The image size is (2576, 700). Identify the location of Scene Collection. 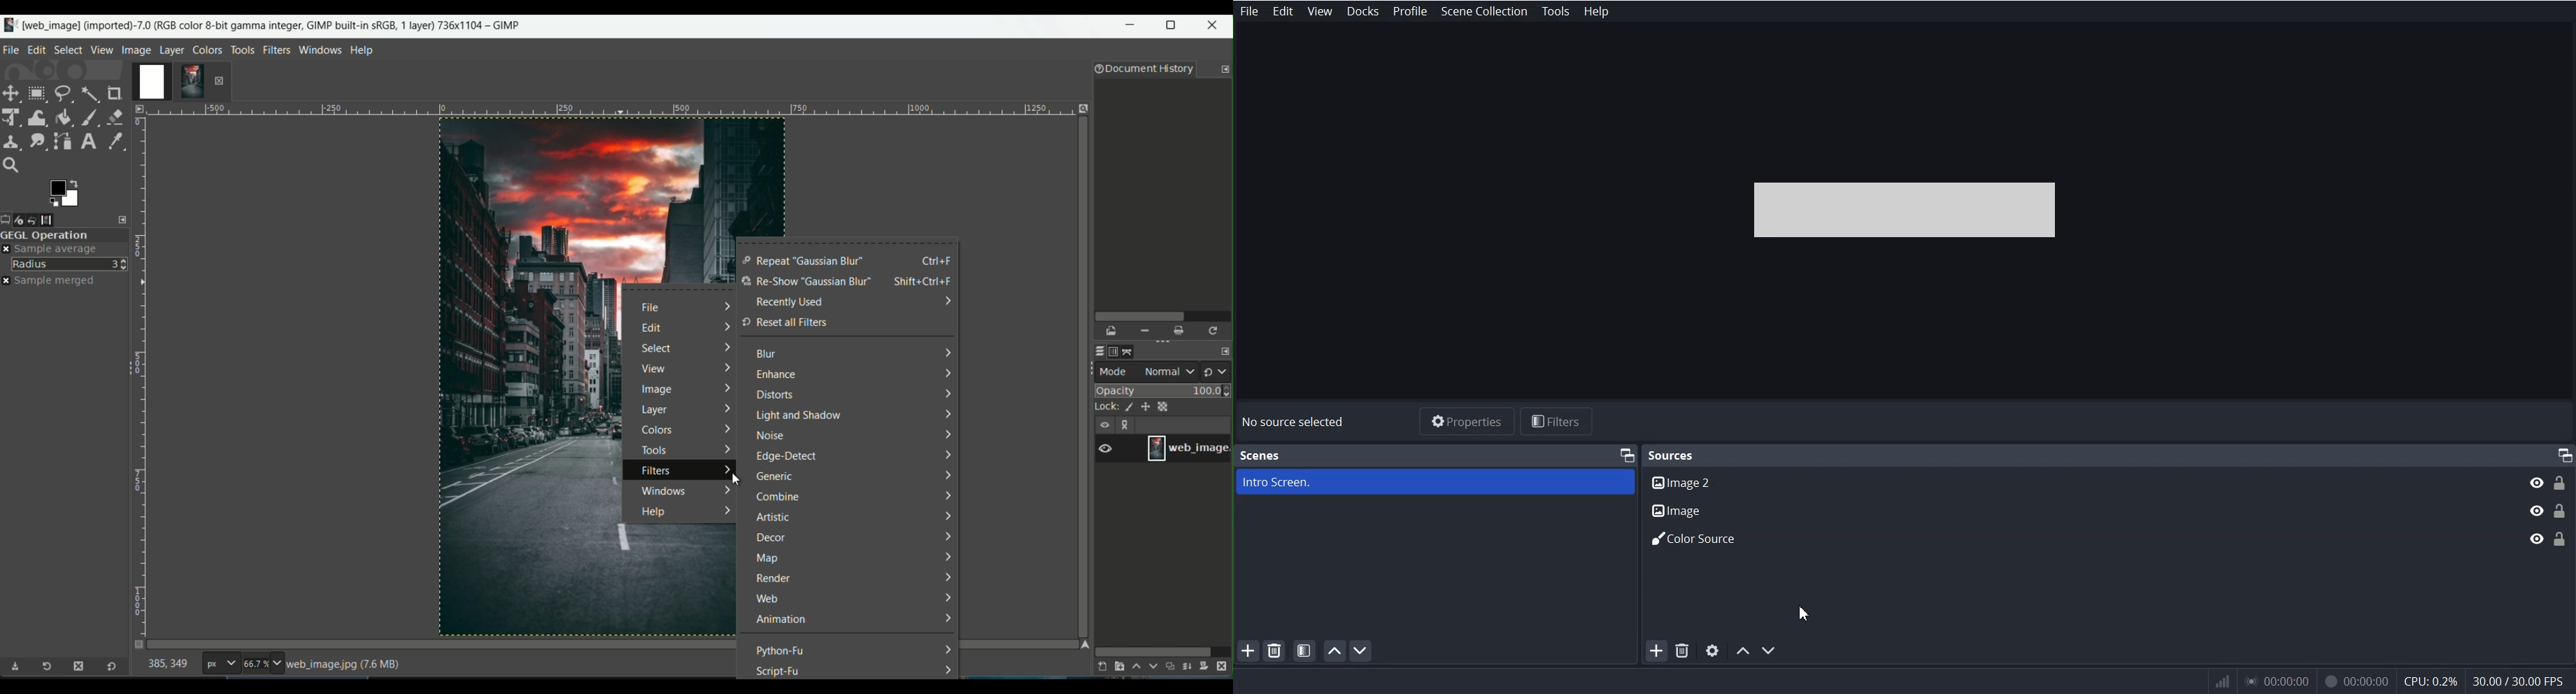
(1485, 12).